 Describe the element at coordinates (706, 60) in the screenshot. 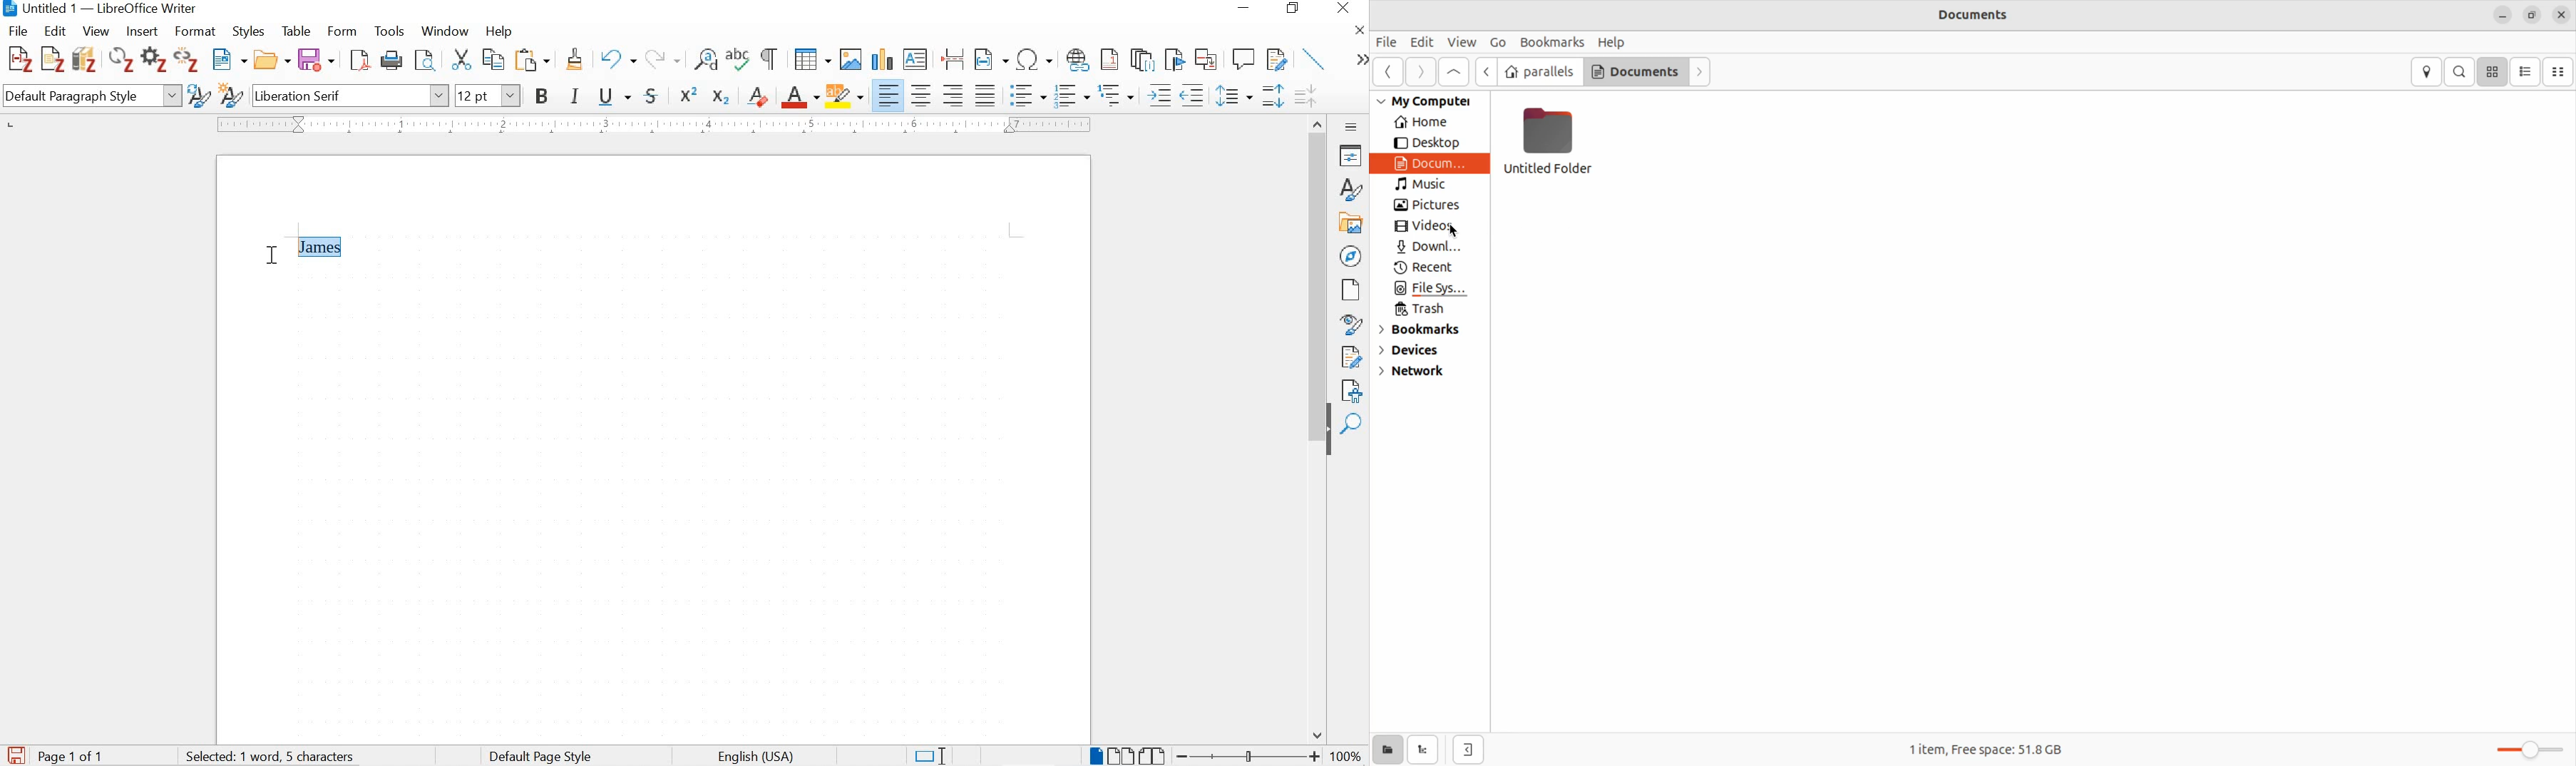

I see `find and replace` at that location.